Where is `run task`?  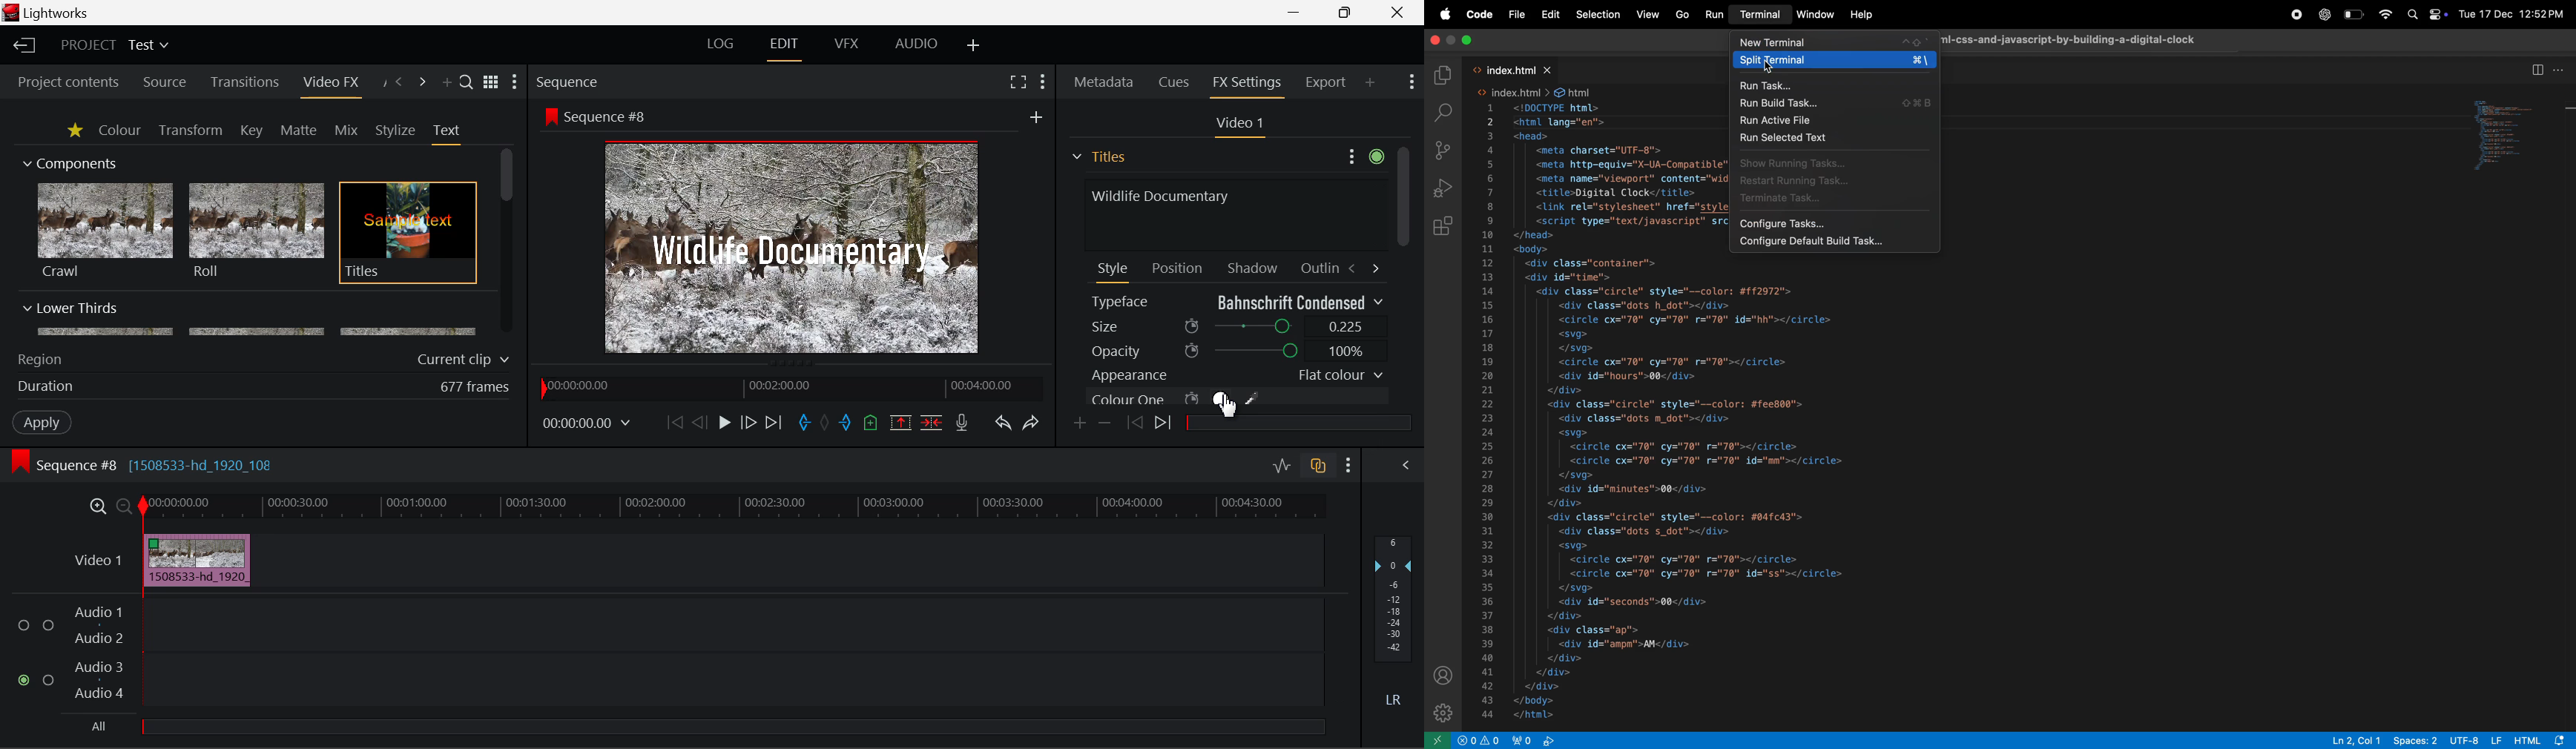
run task is located at coordinates (1837, 86).